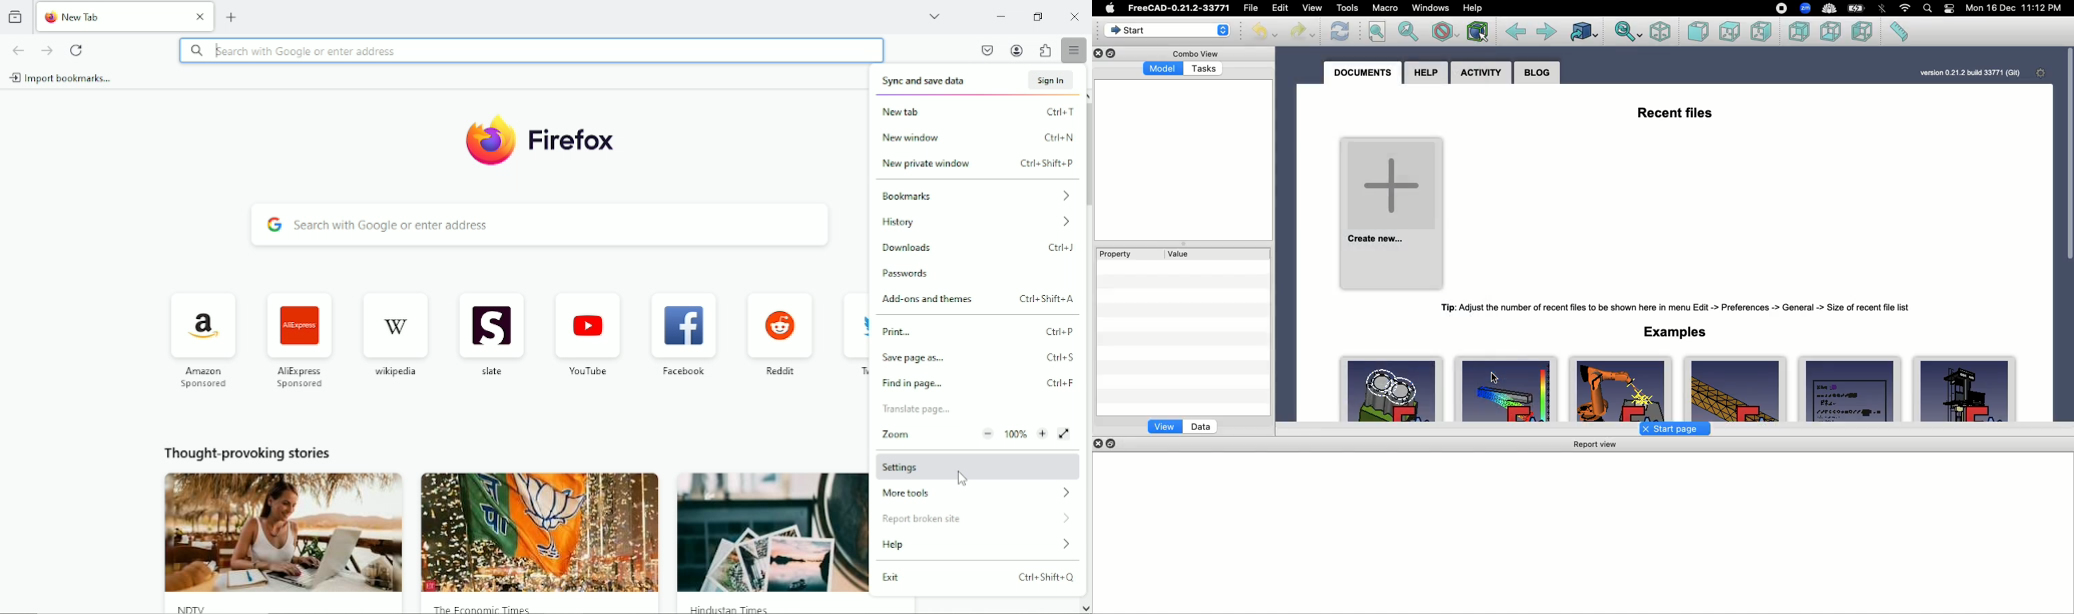  I want to click on search with Google or enter address, so click(544, 226).